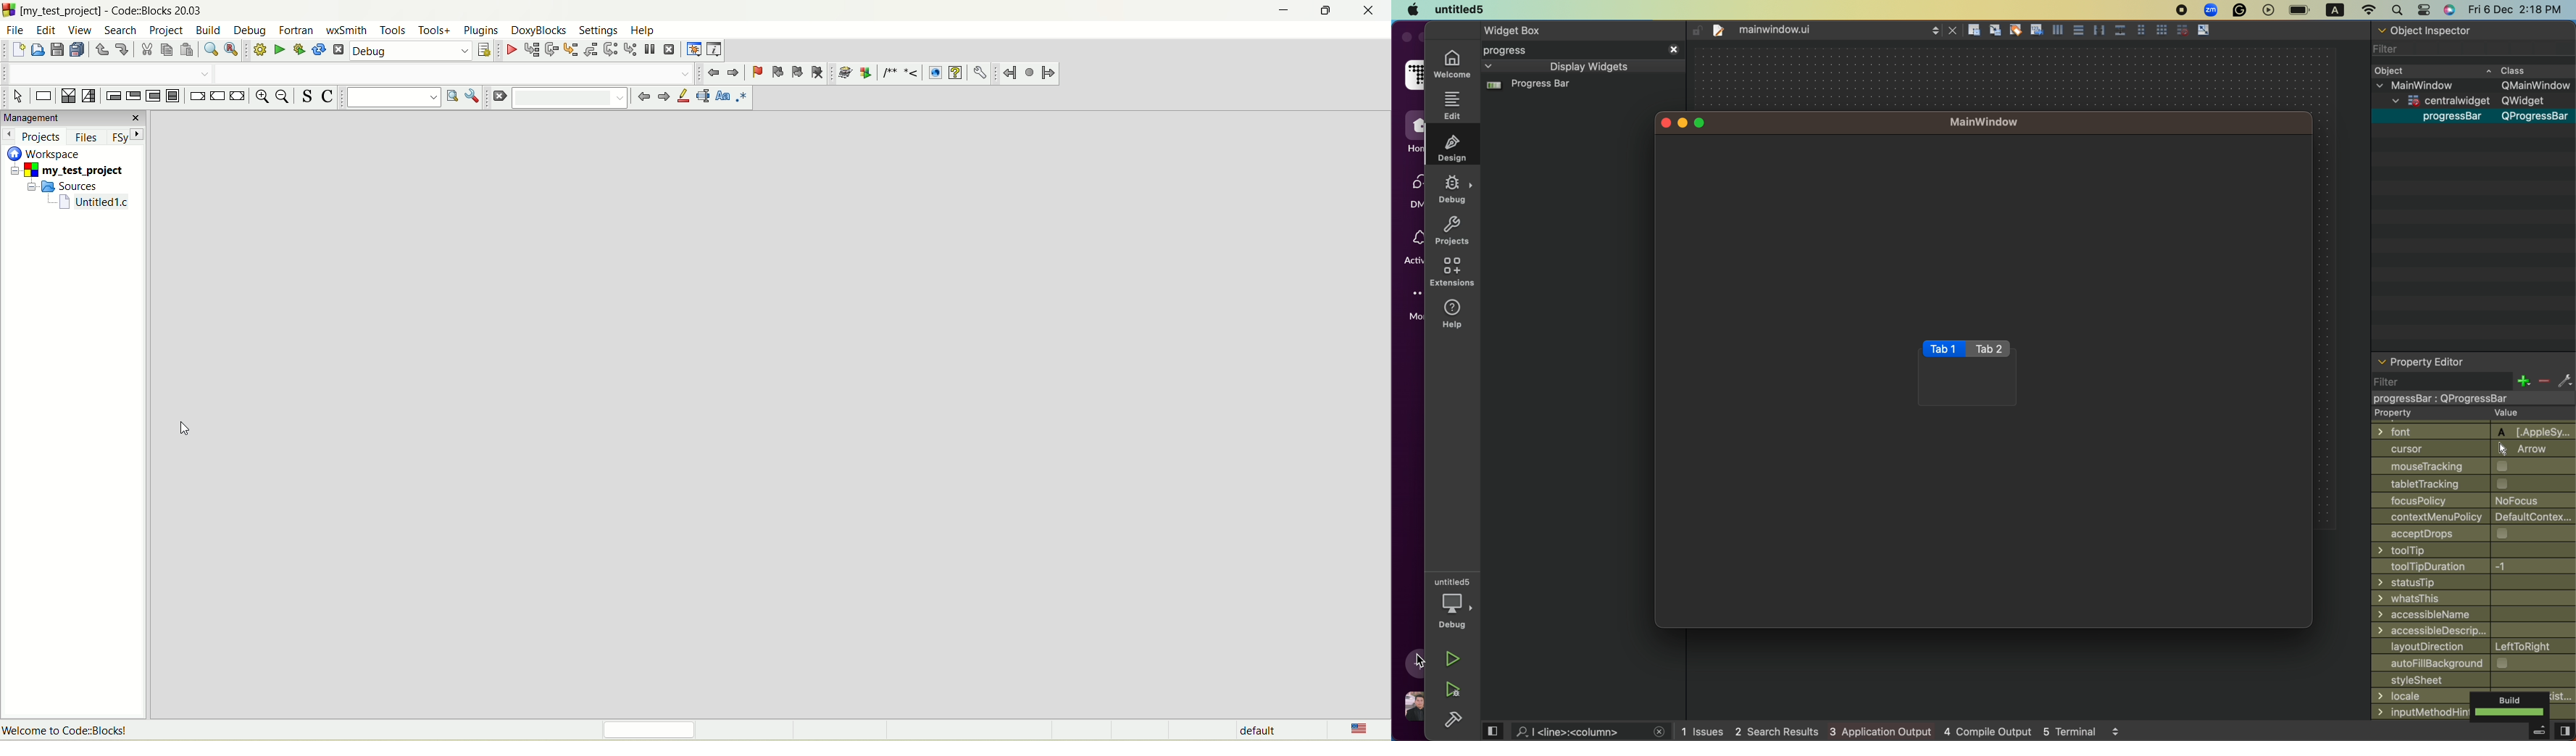  I want to click on clear, so click(497, 98).